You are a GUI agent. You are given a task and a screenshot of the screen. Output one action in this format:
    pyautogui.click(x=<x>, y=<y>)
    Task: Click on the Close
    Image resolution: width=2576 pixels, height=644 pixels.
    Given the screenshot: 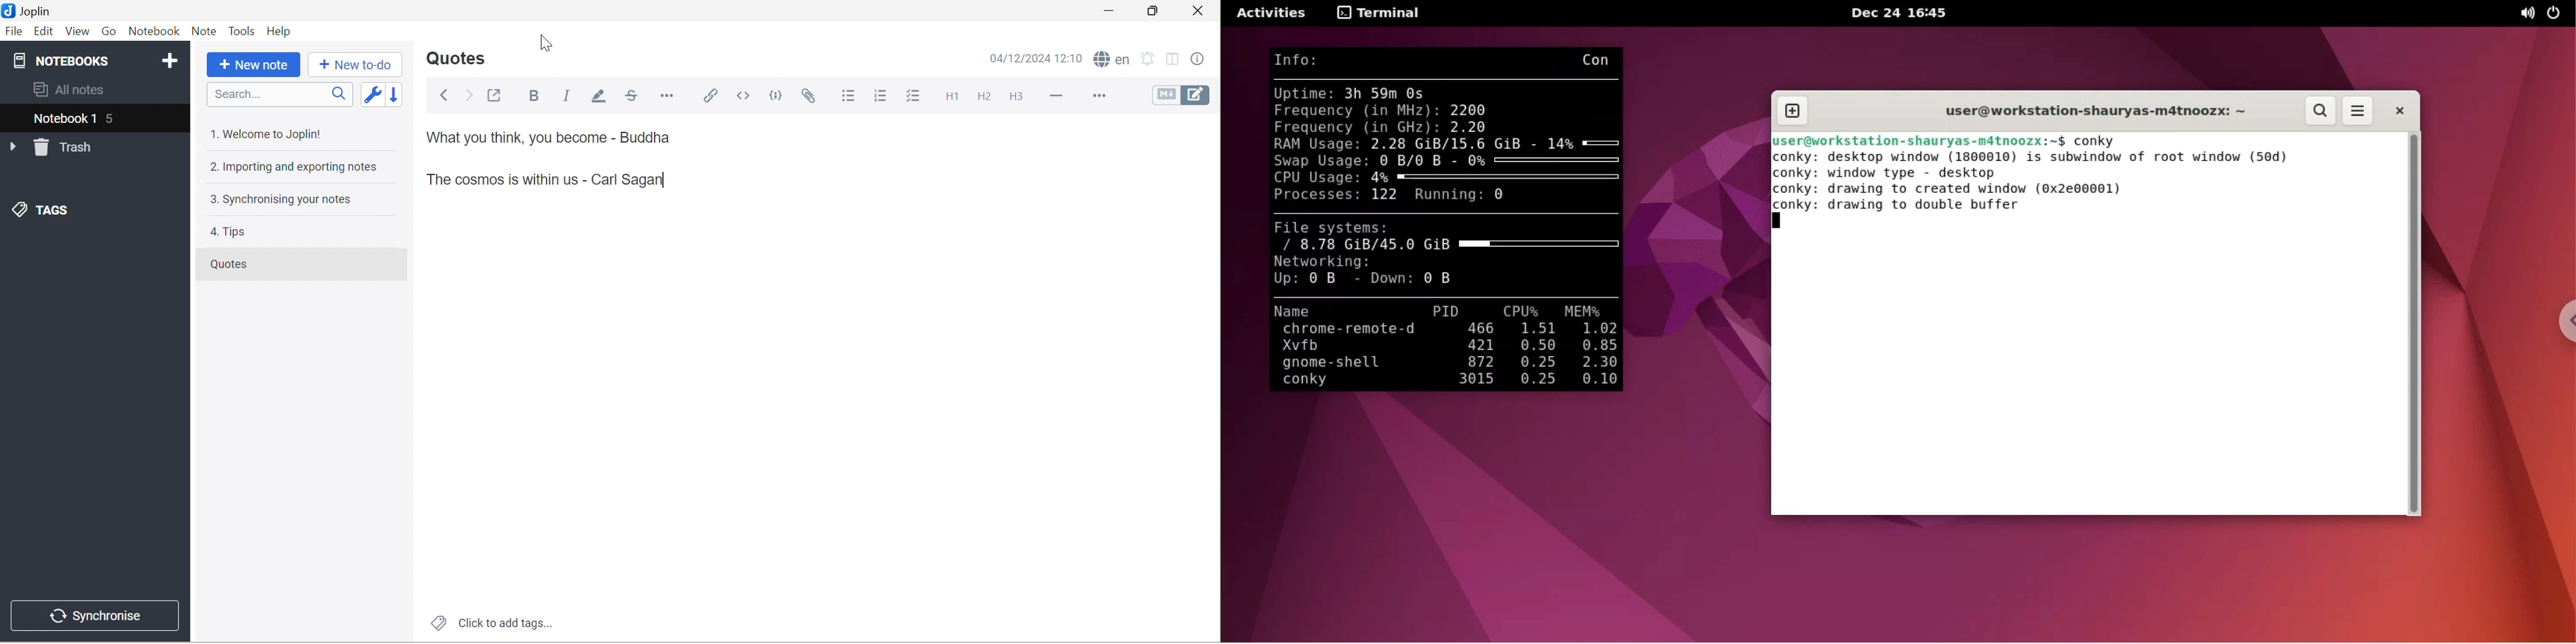 What is the action you would take?
    pyautogui.click(x=1200, y=12)
    